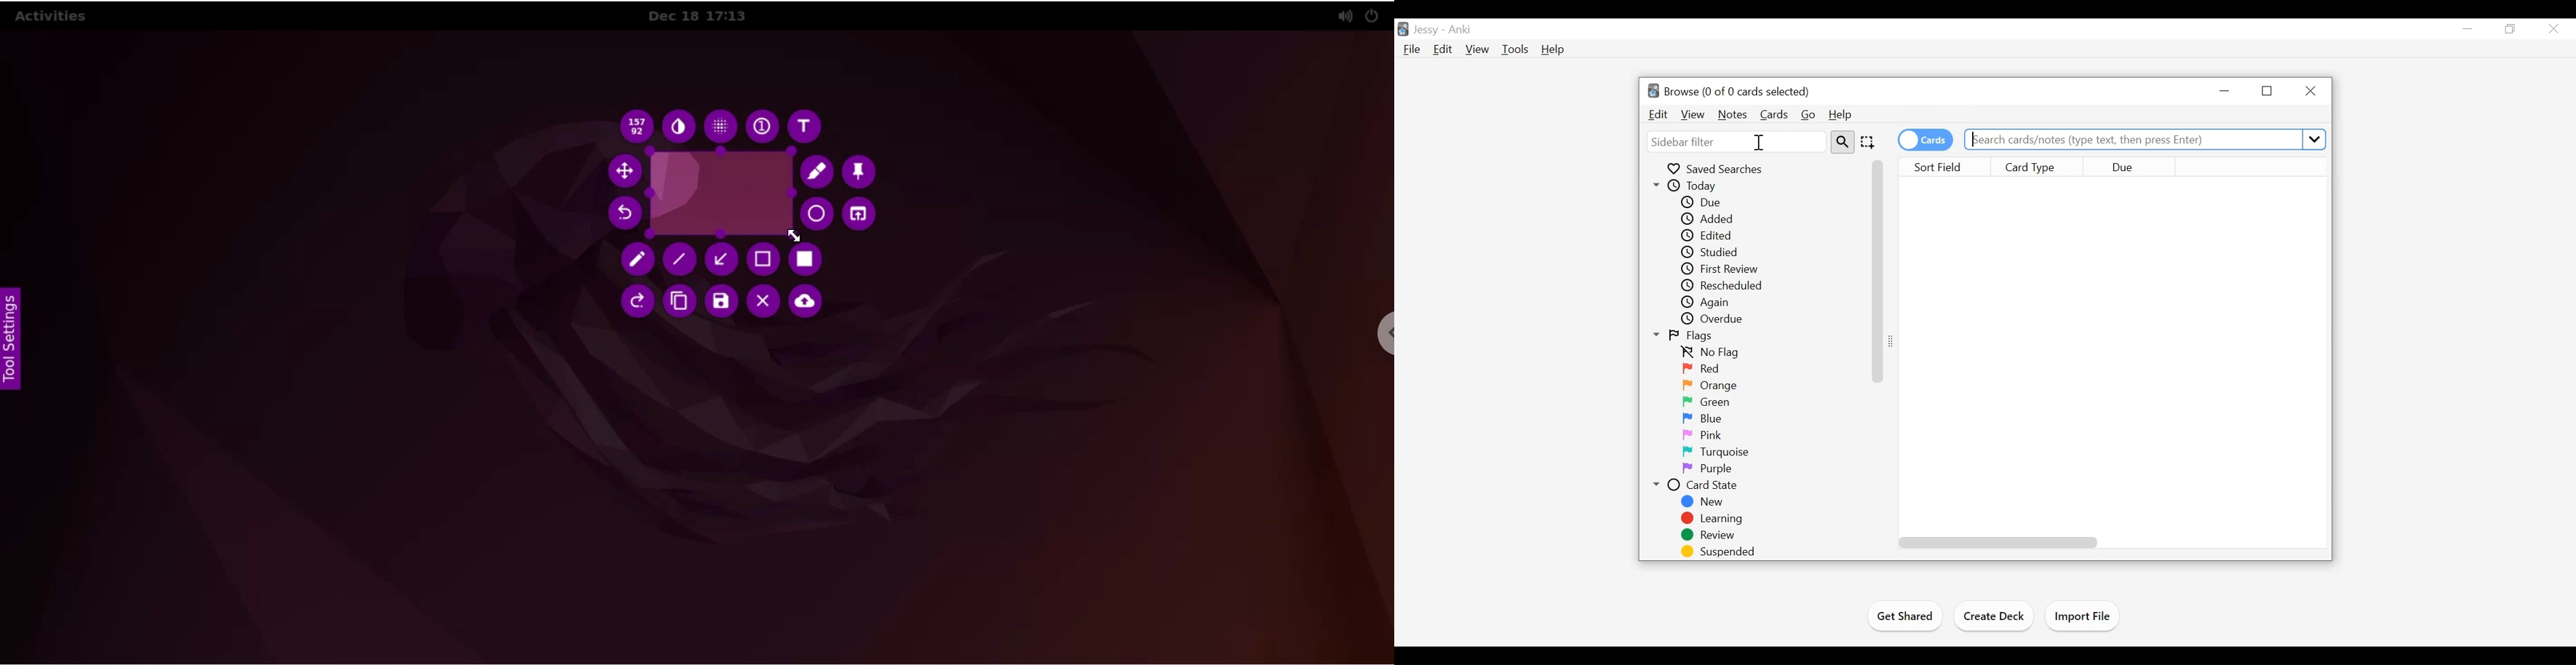 The width and height of the screenshot is (2576, 672). Describe the element at coordinates (1709, 235) in the screenshot. I see `Edited` at that location.